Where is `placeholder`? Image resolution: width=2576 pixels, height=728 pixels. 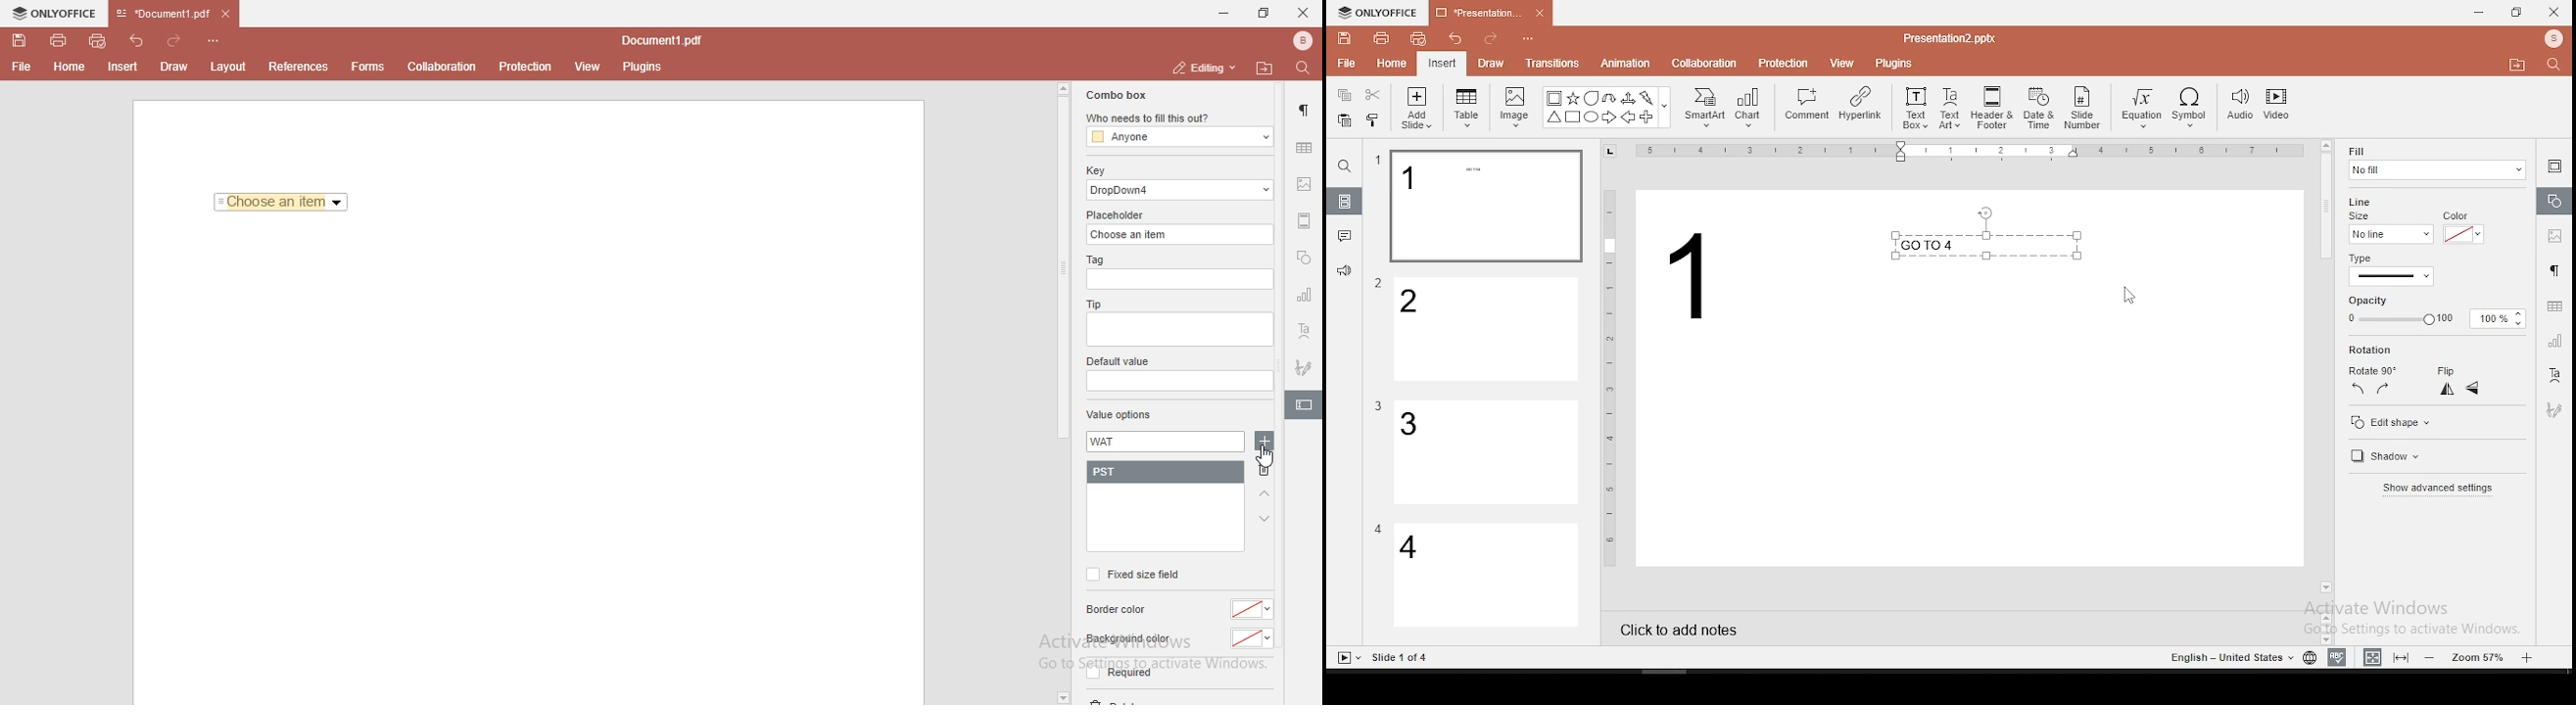 placeholder is located at coordinates (1119, 215).